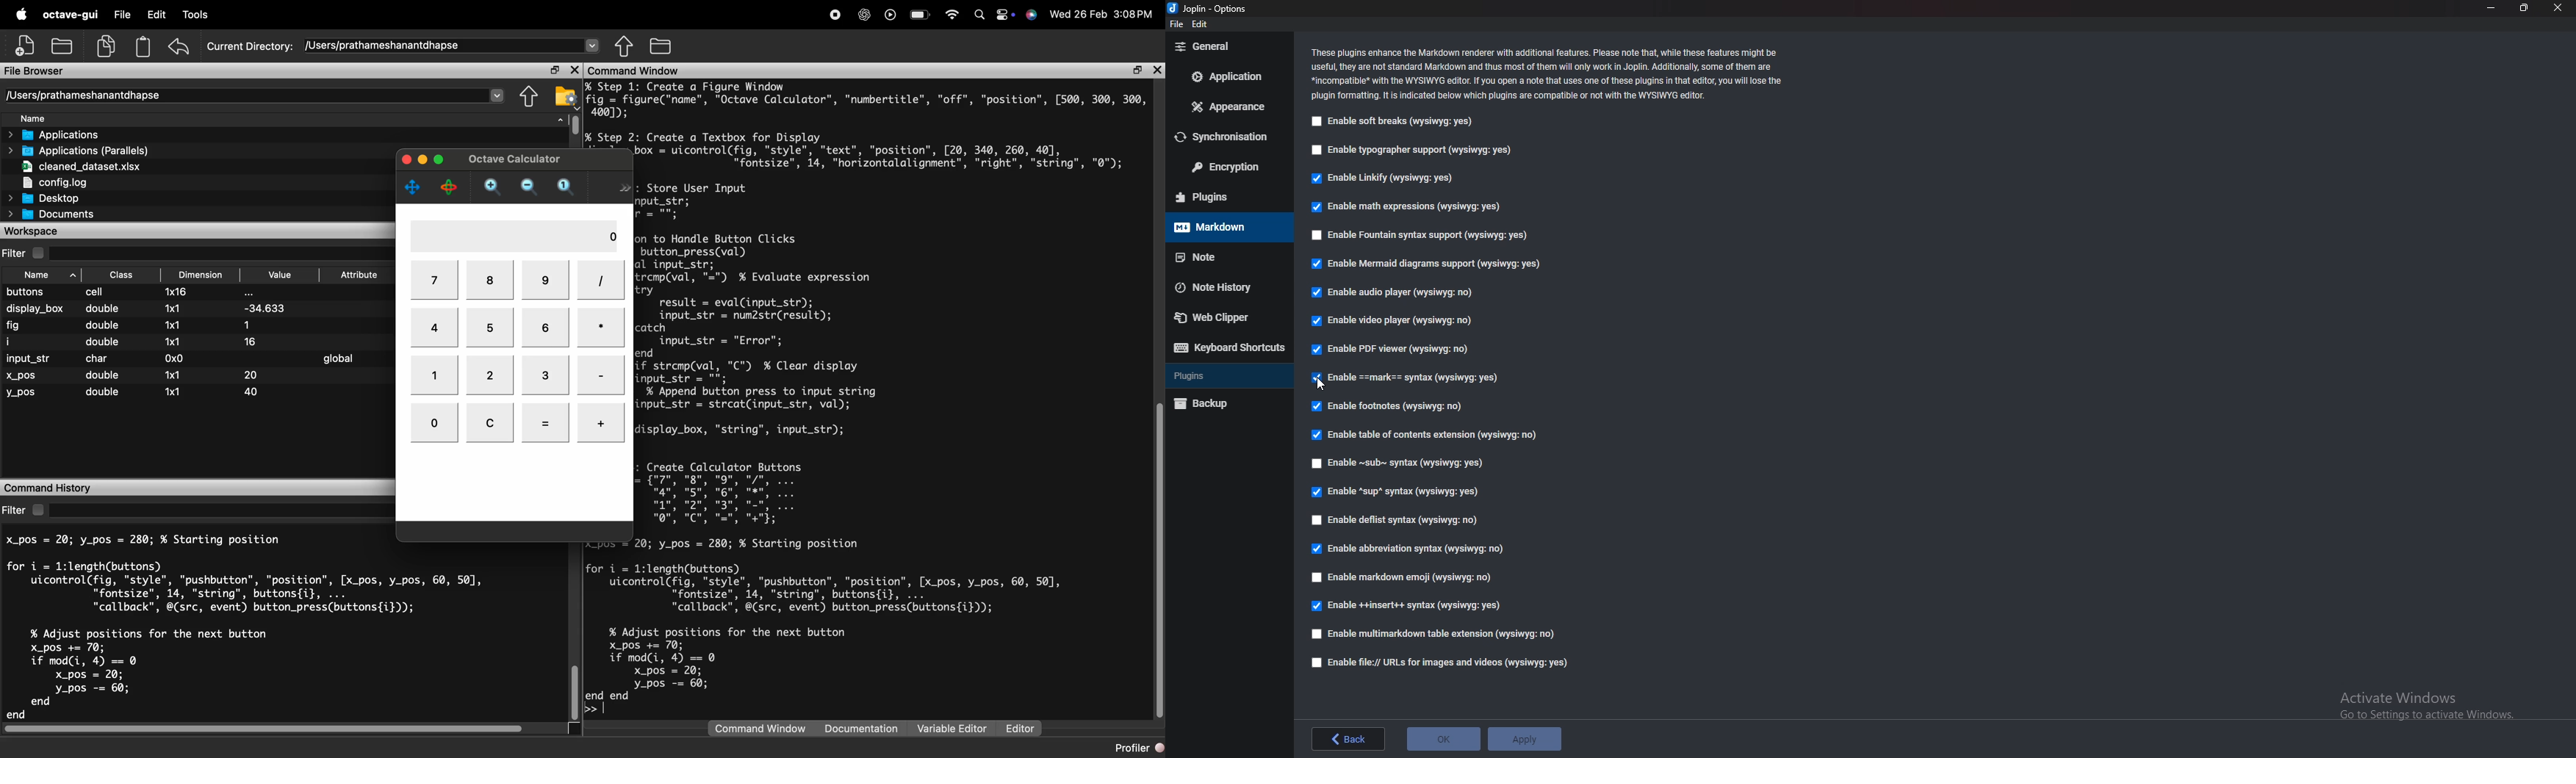  I want to click on note, so click(1226, 256).